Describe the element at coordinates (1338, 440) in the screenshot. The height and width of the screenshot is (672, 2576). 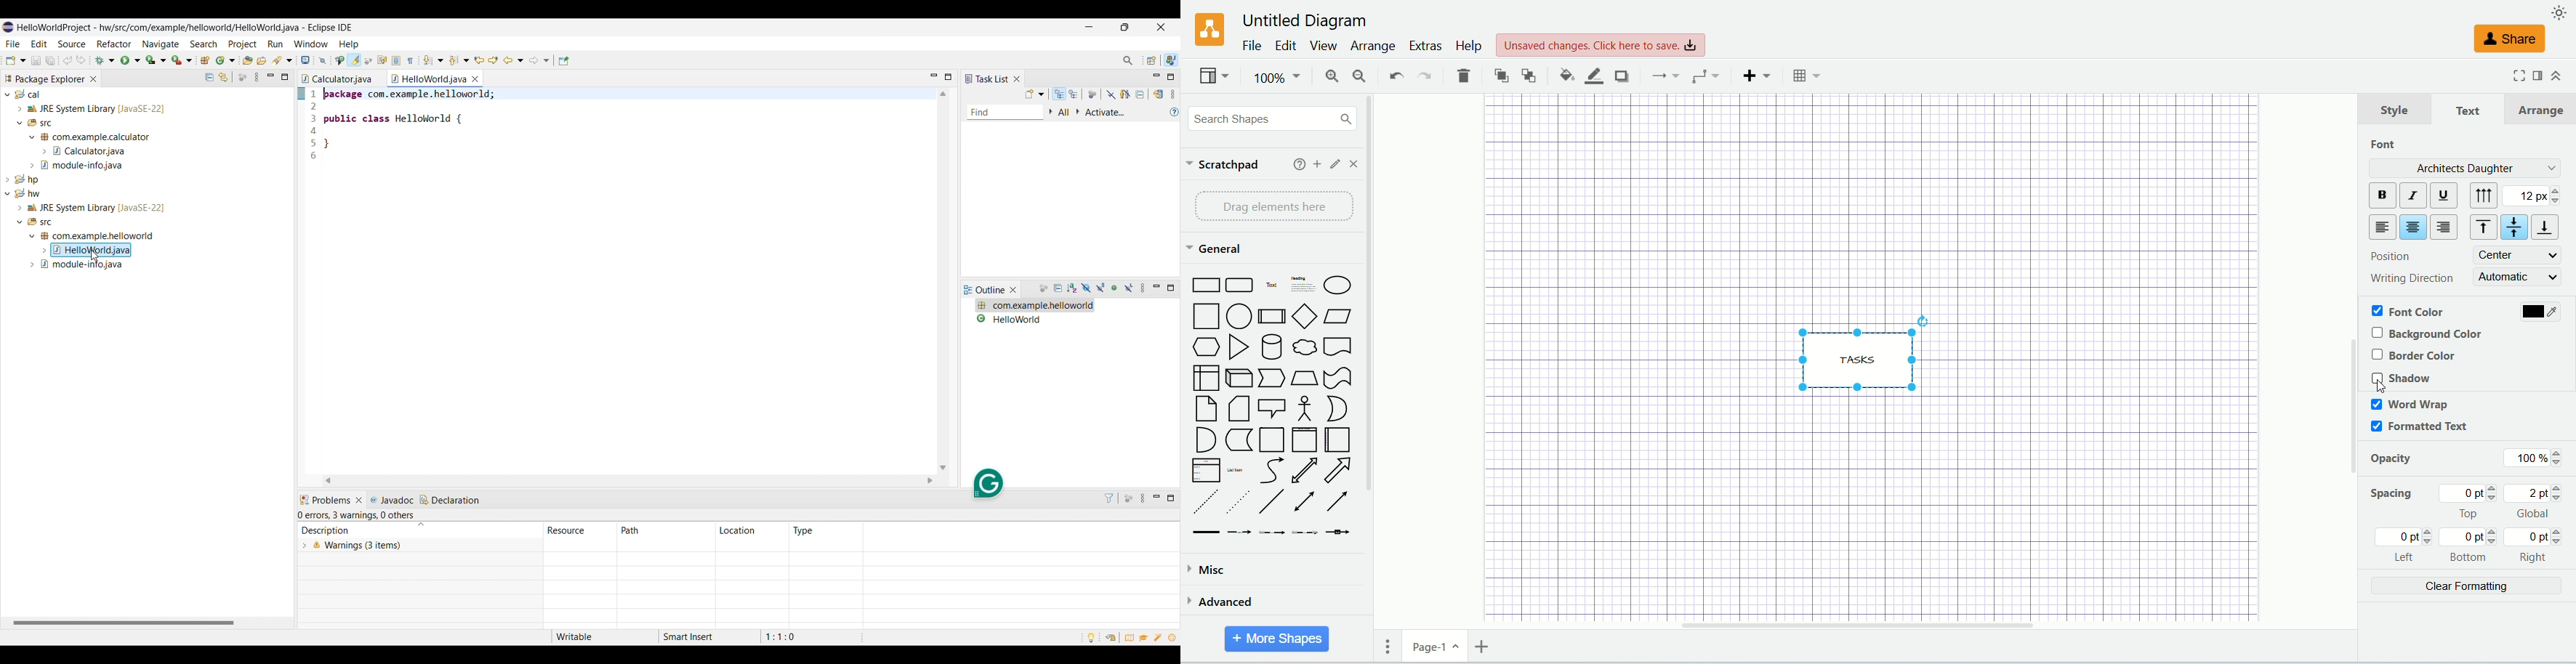
I see `Horizantal Container` at that location.